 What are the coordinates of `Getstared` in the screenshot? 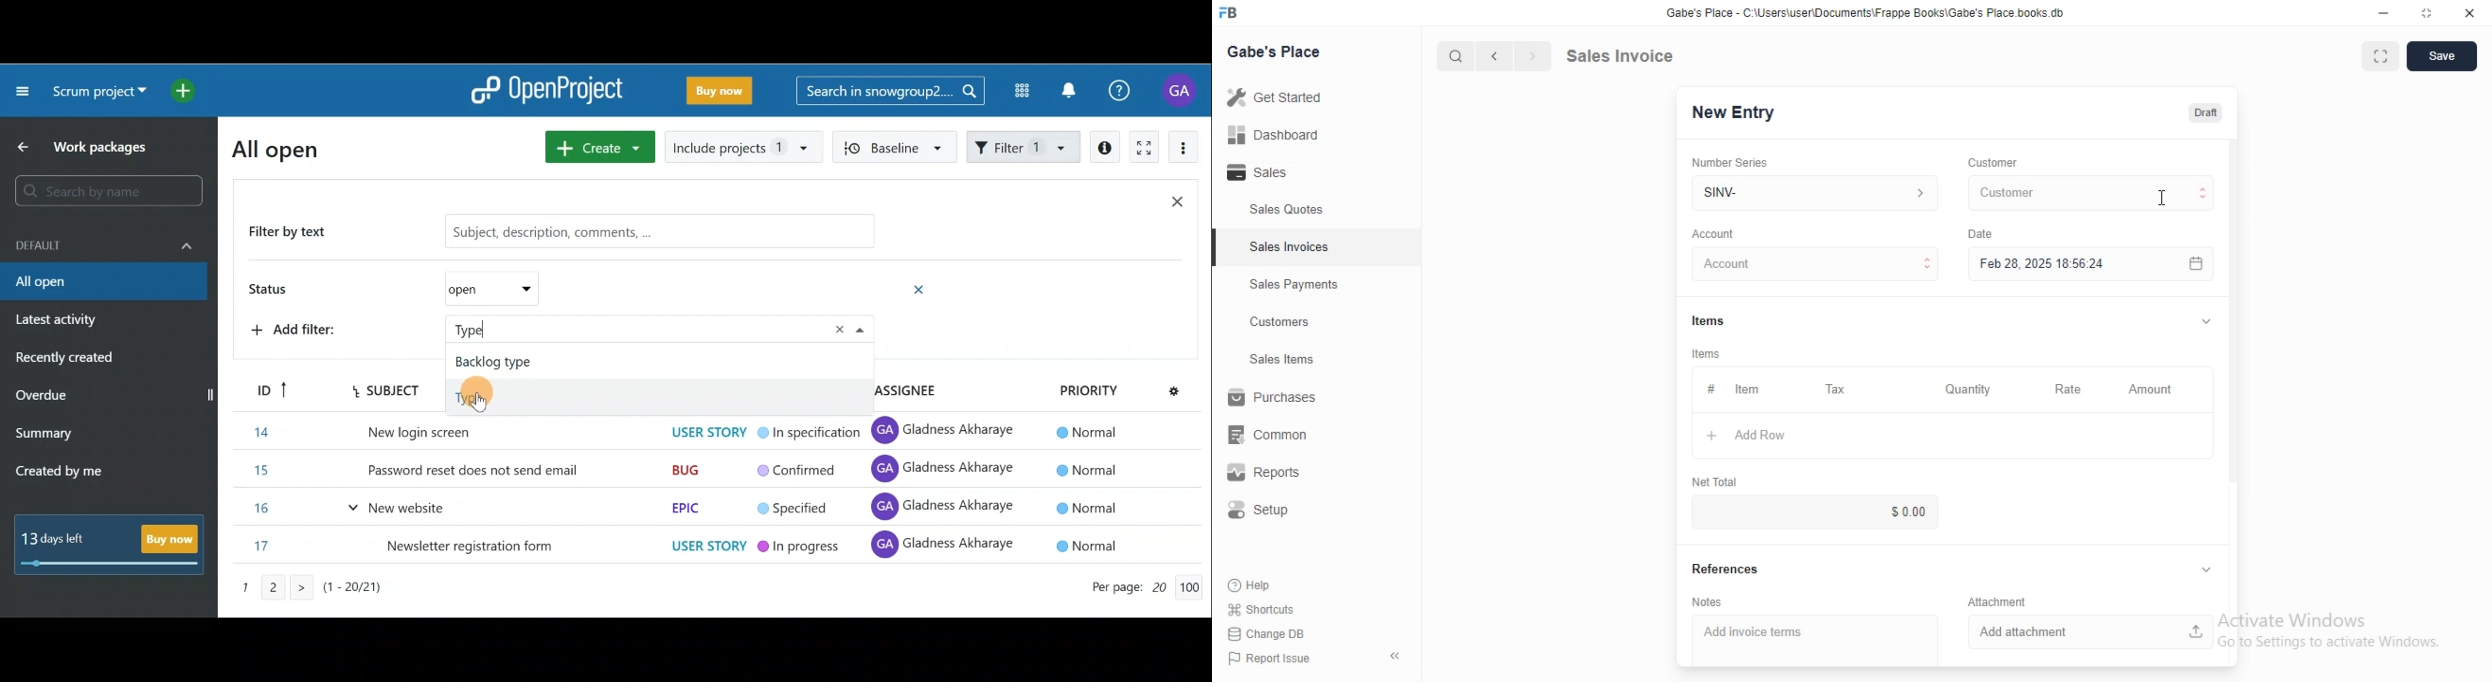 It's located at (1280, 99).